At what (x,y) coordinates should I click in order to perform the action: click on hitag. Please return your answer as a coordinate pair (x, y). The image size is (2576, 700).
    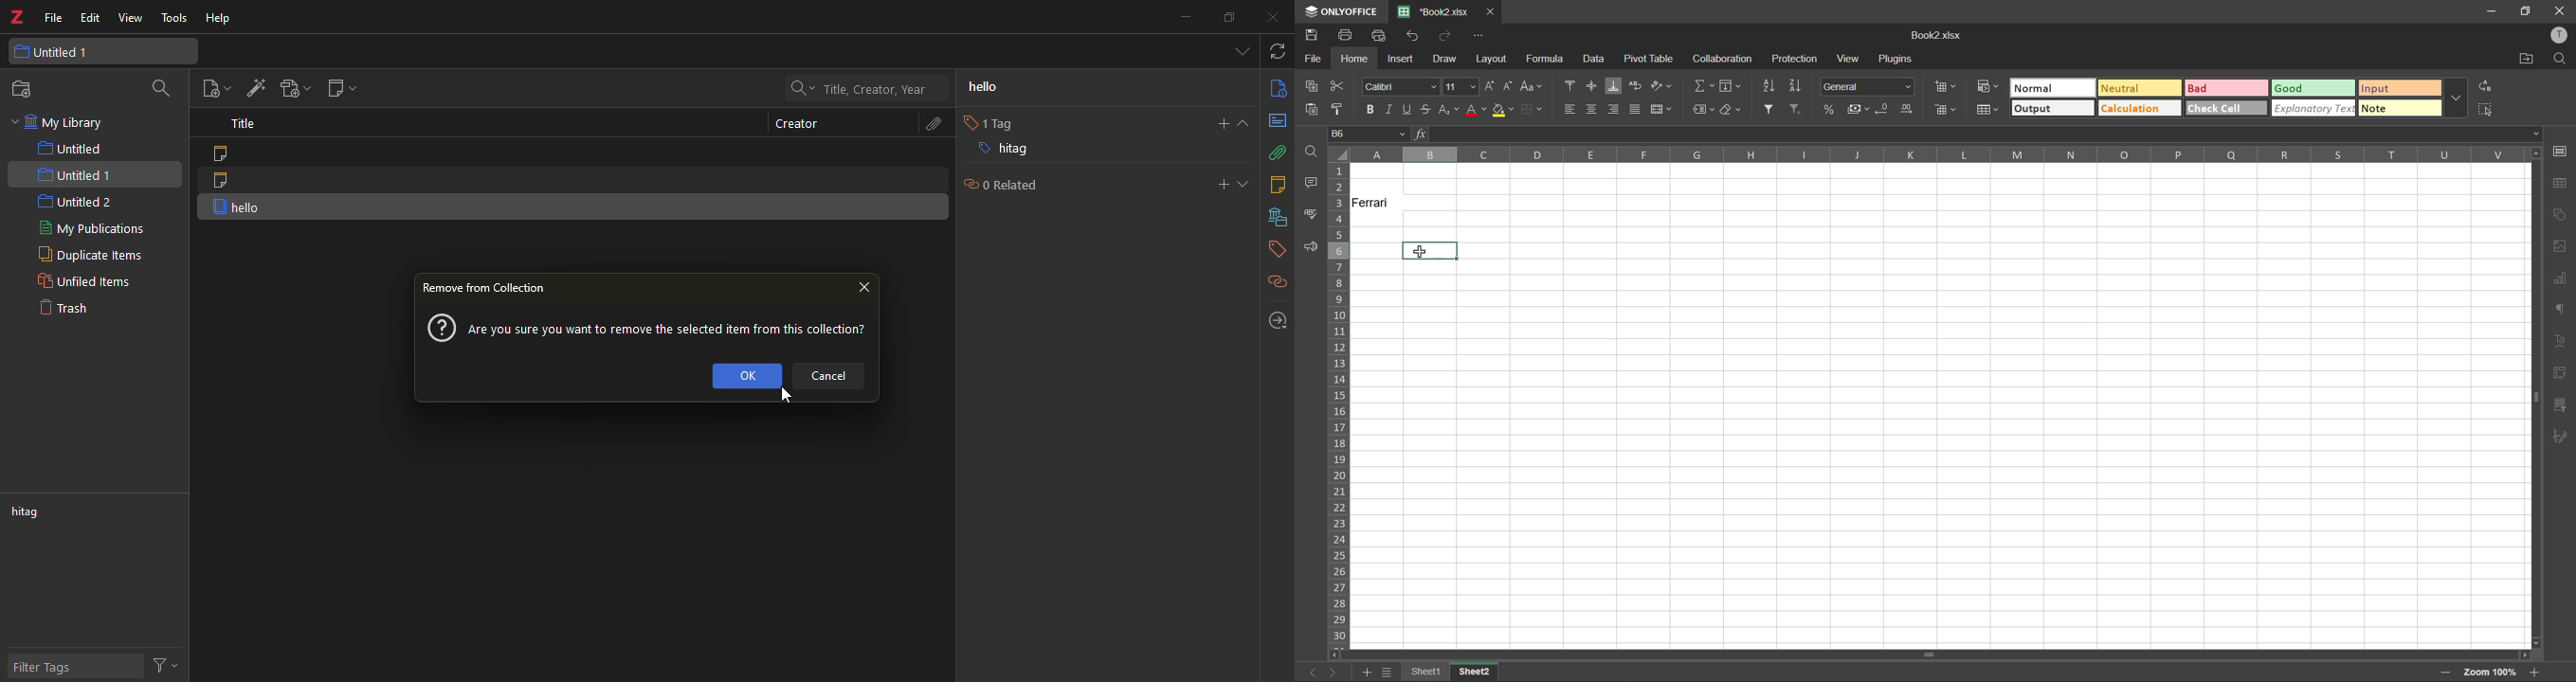
    Looking at the image, I should click on (1001, 152).